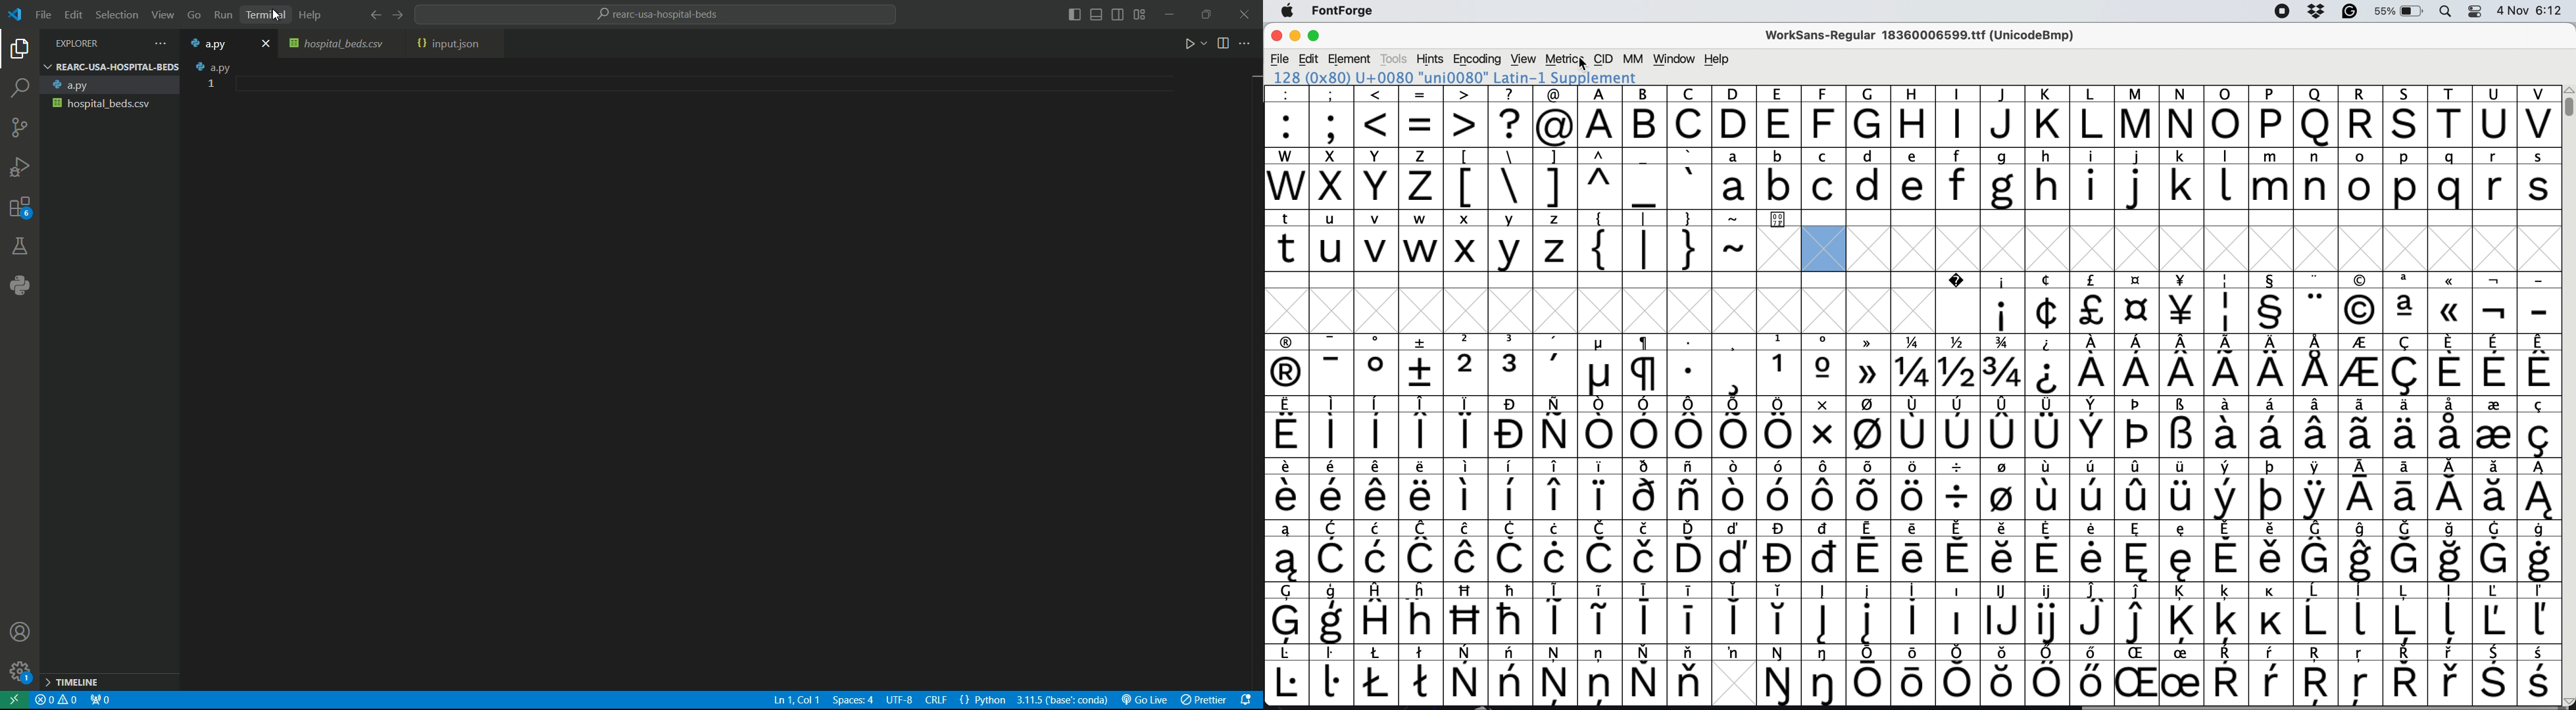 The width and height of the screenshot is (2576, 728). Describe the element at coordinates (1923, 35) in the screenshot. I see `WorkSans-Regular 18360006599.ttf (UnicodeBmp)` at that location.